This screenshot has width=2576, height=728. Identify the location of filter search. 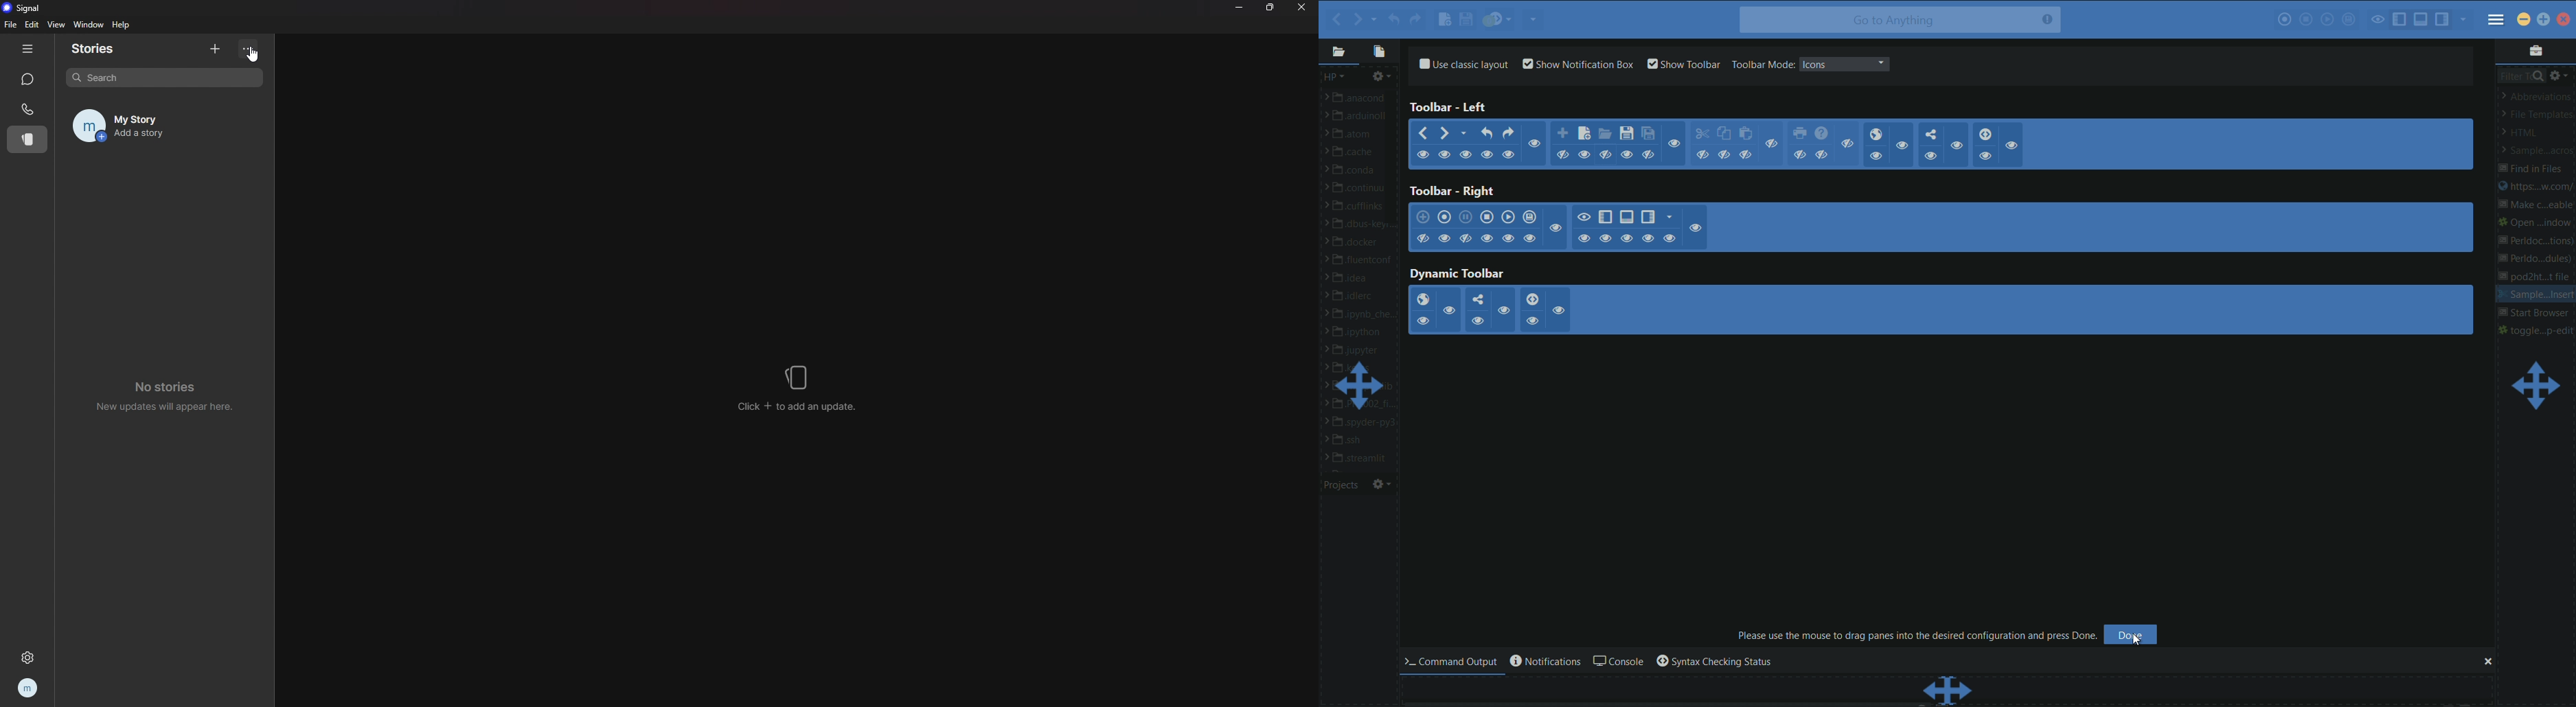
(2520, 75).